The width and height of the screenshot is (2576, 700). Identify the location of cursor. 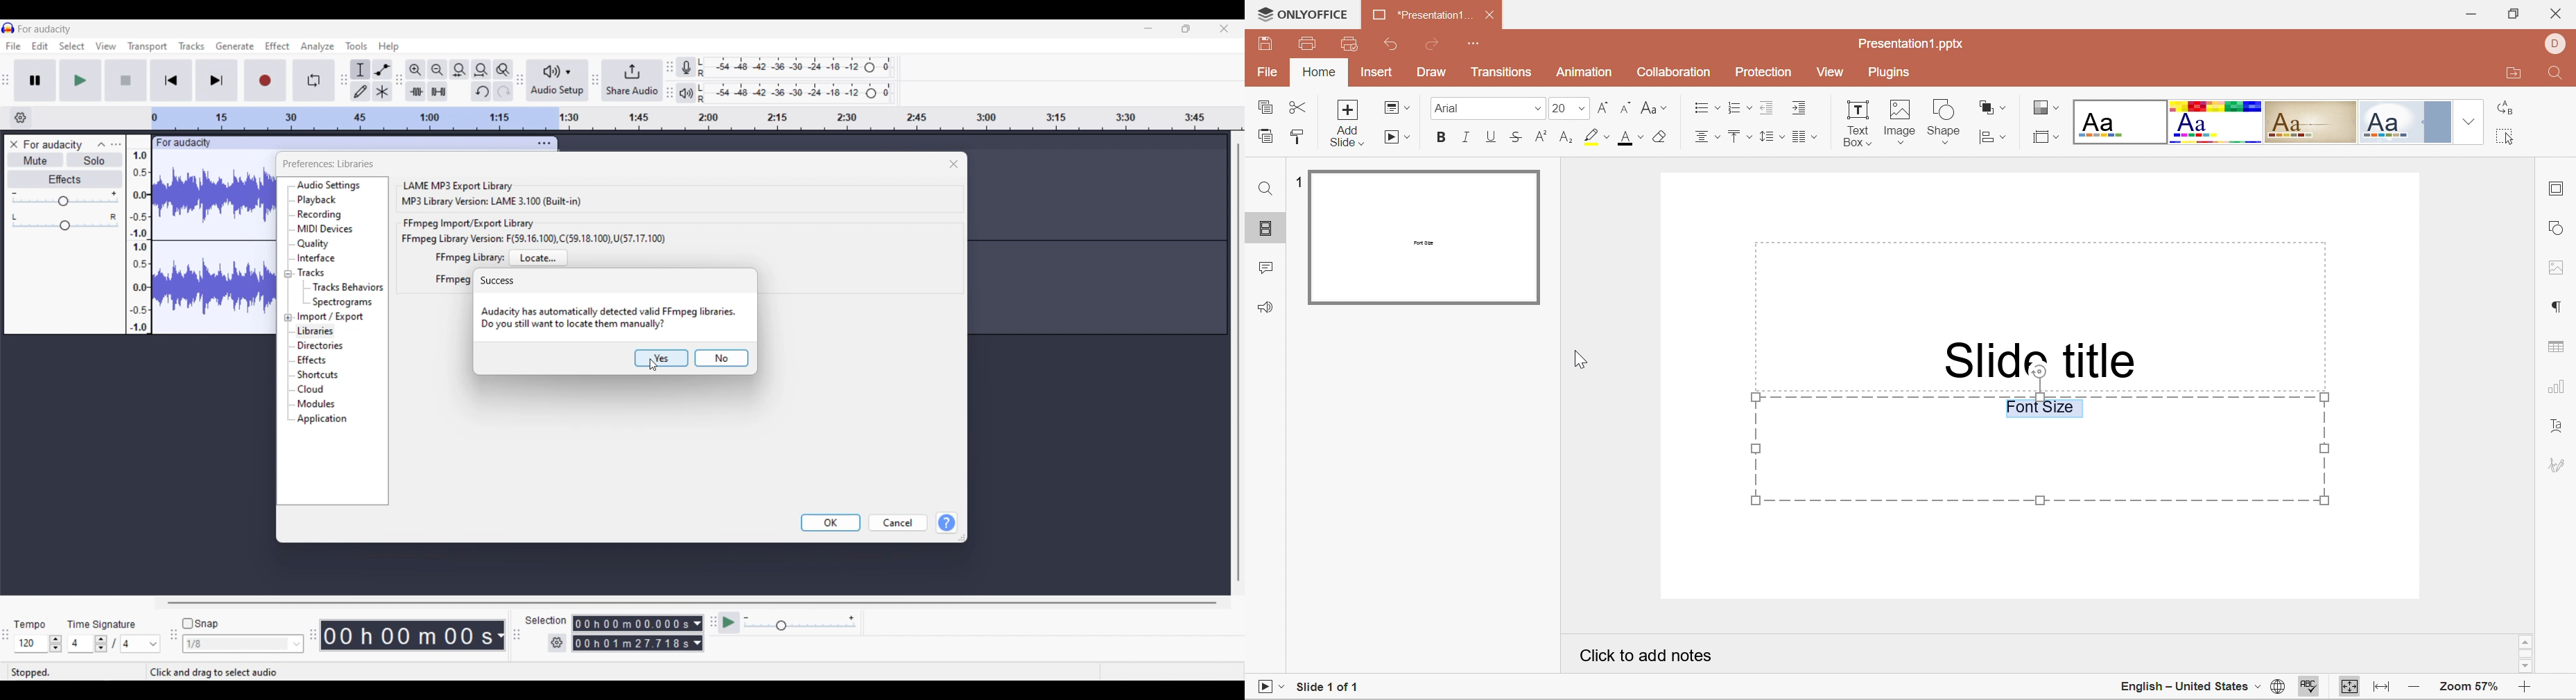
(653, 365).